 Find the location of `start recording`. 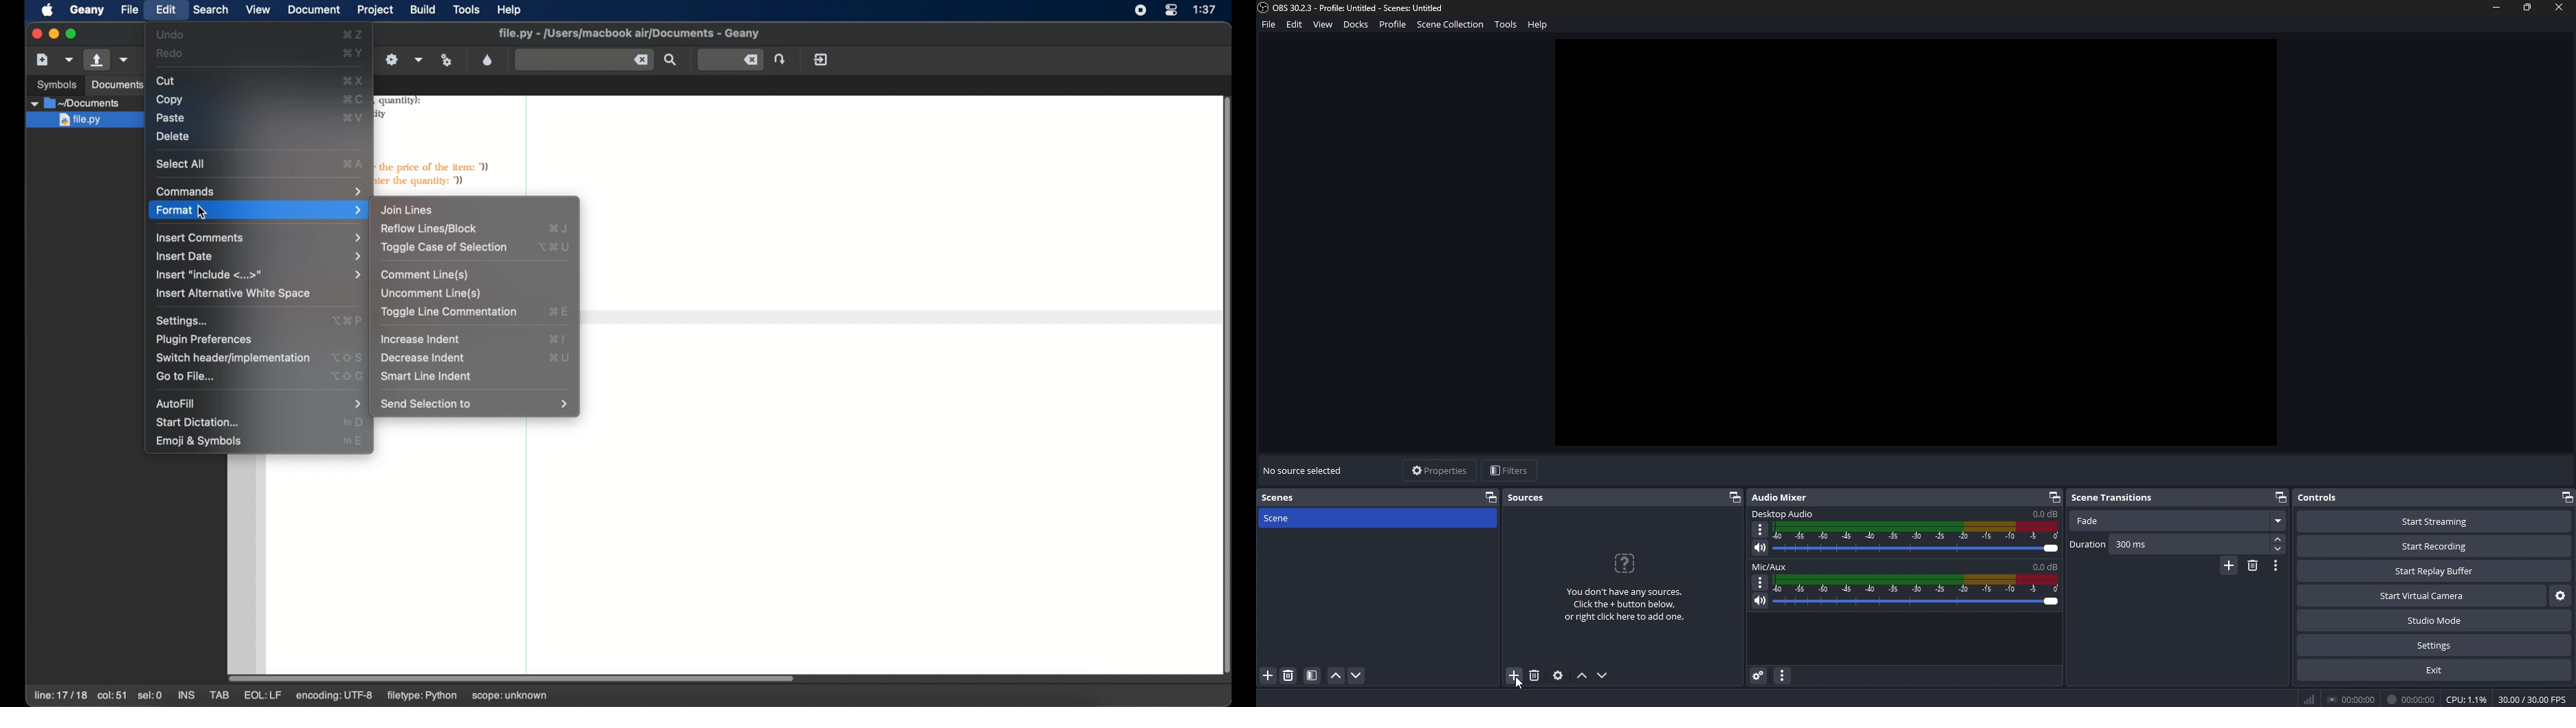

start recording is located at coordinates (2434, 546).